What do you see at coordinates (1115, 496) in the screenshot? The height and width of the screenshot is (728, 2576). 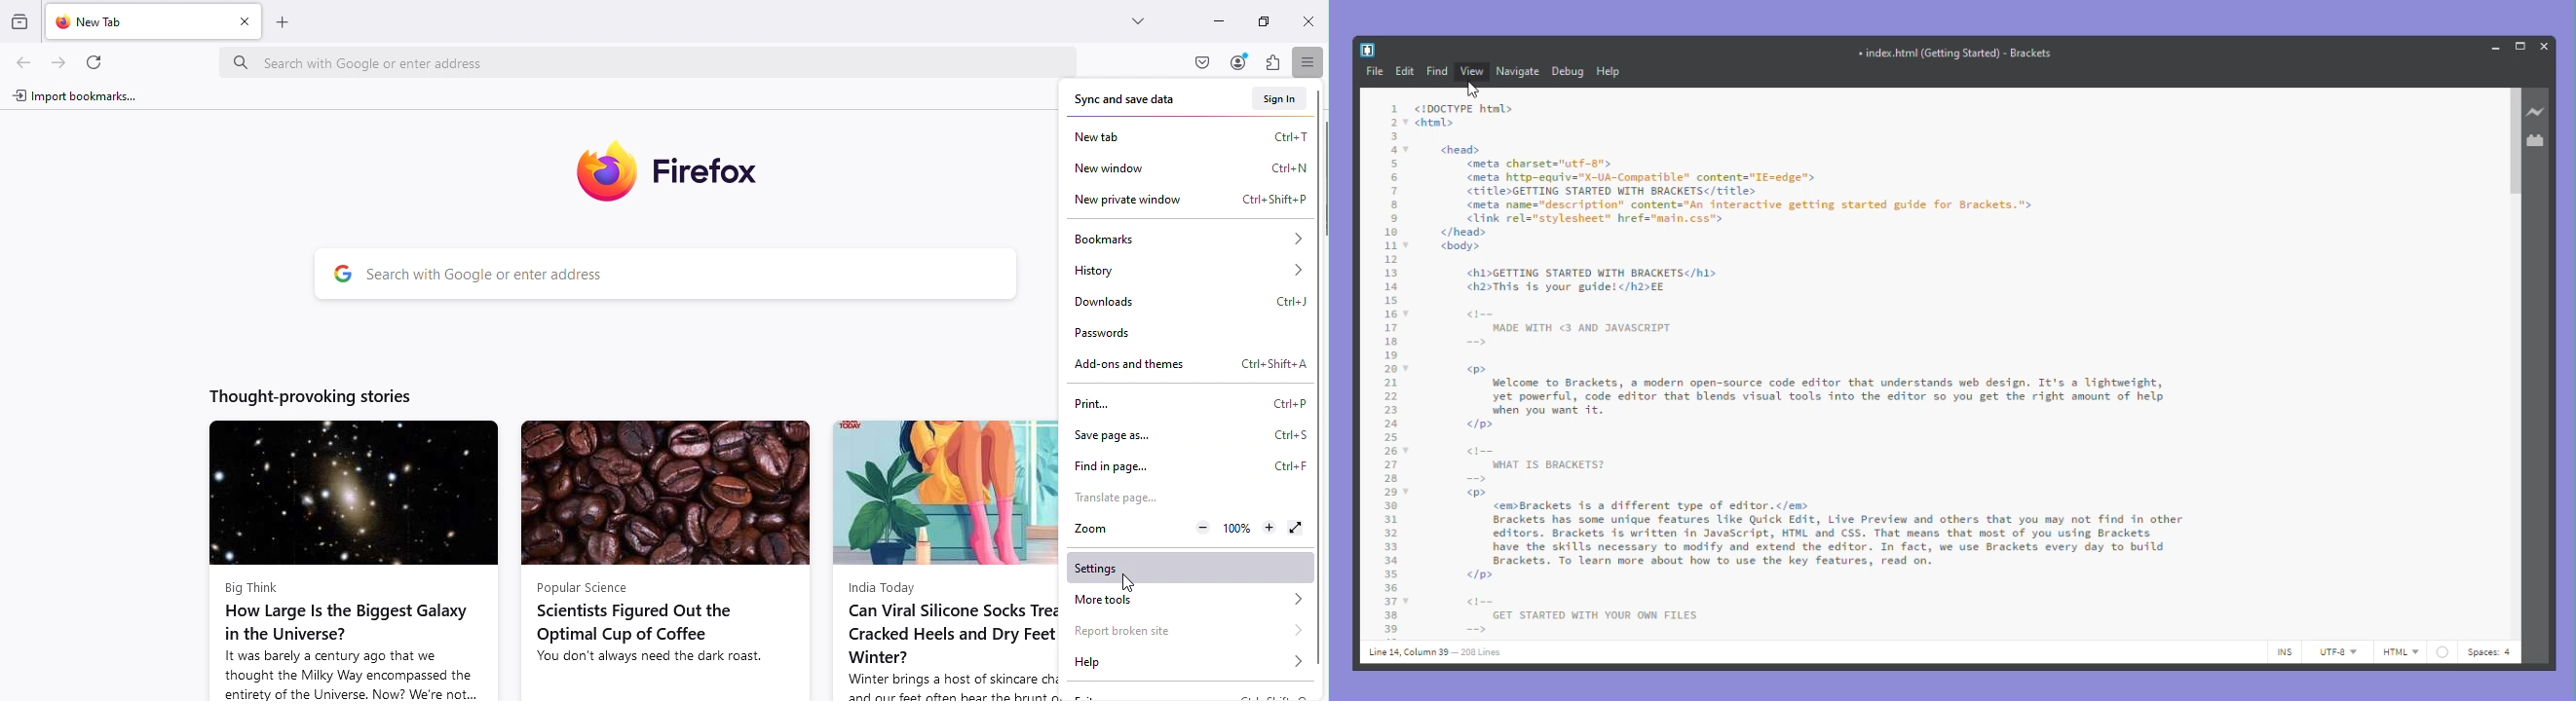 I see `Translate page` at bounding box center [1115, 496].